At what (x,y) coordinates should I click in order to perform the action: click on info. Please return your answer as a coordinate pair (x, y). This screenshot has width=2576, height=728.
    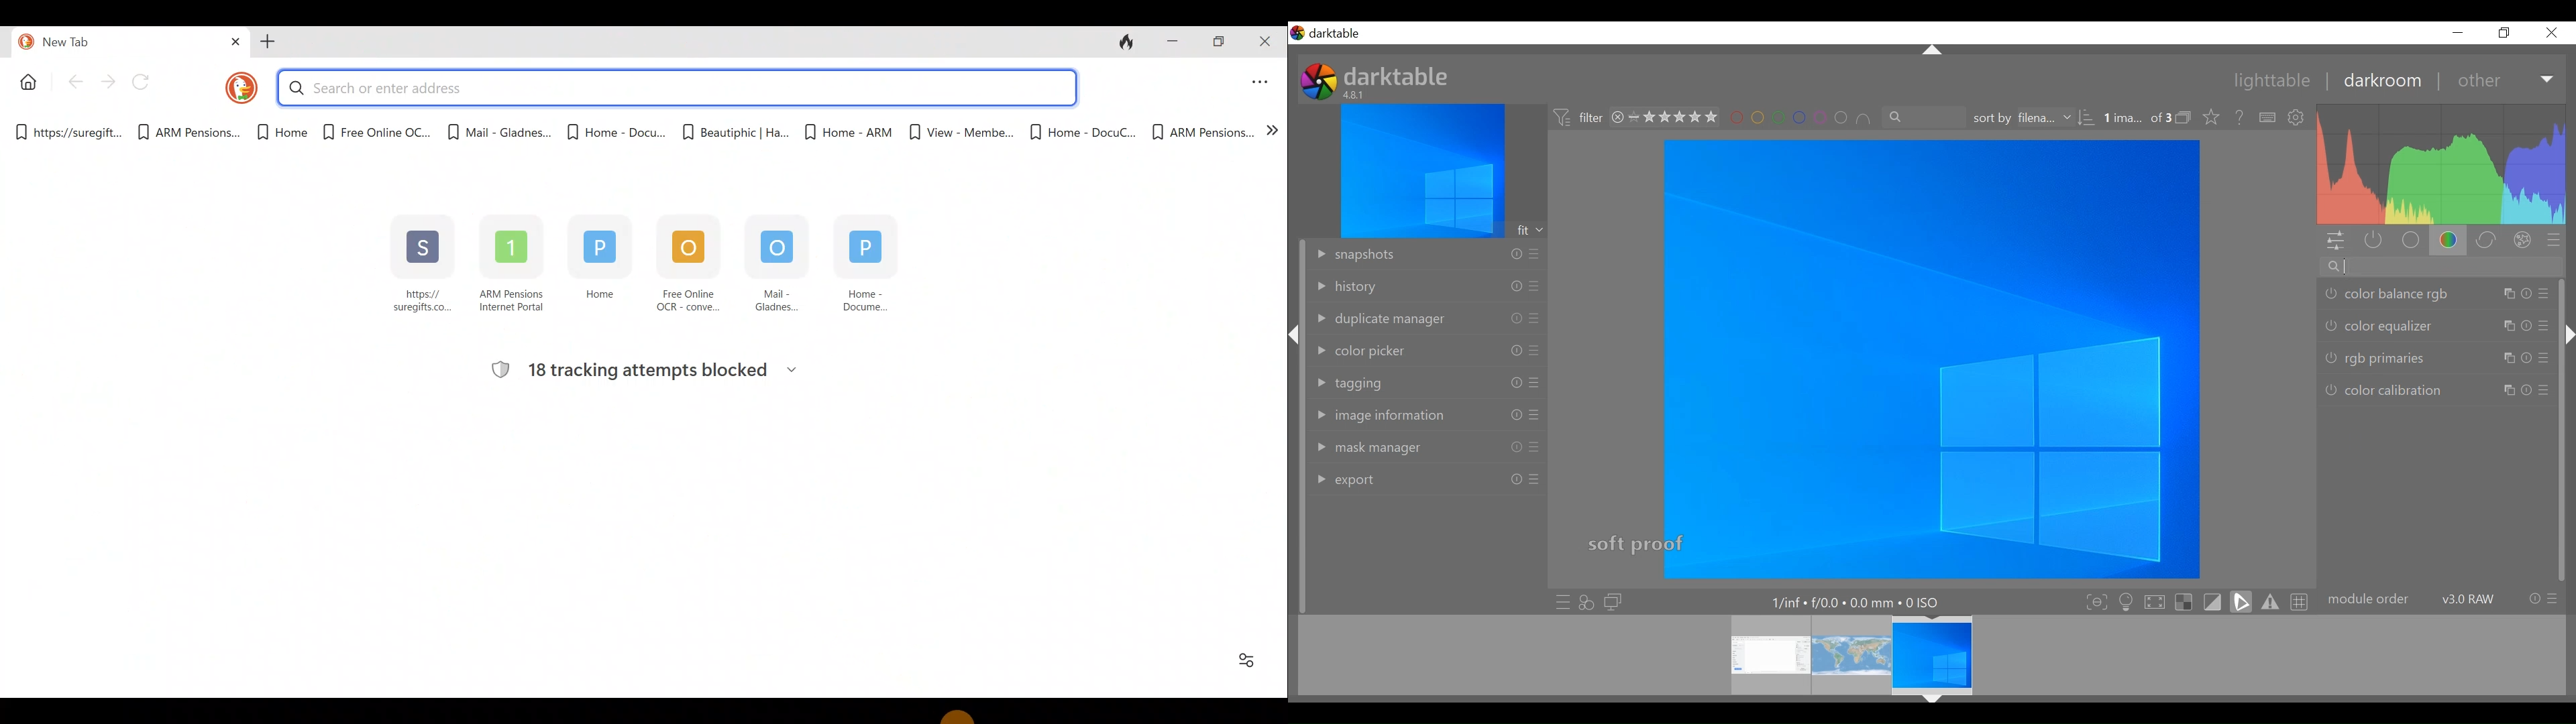
    Looking at the image, I should click on (2526, 294).